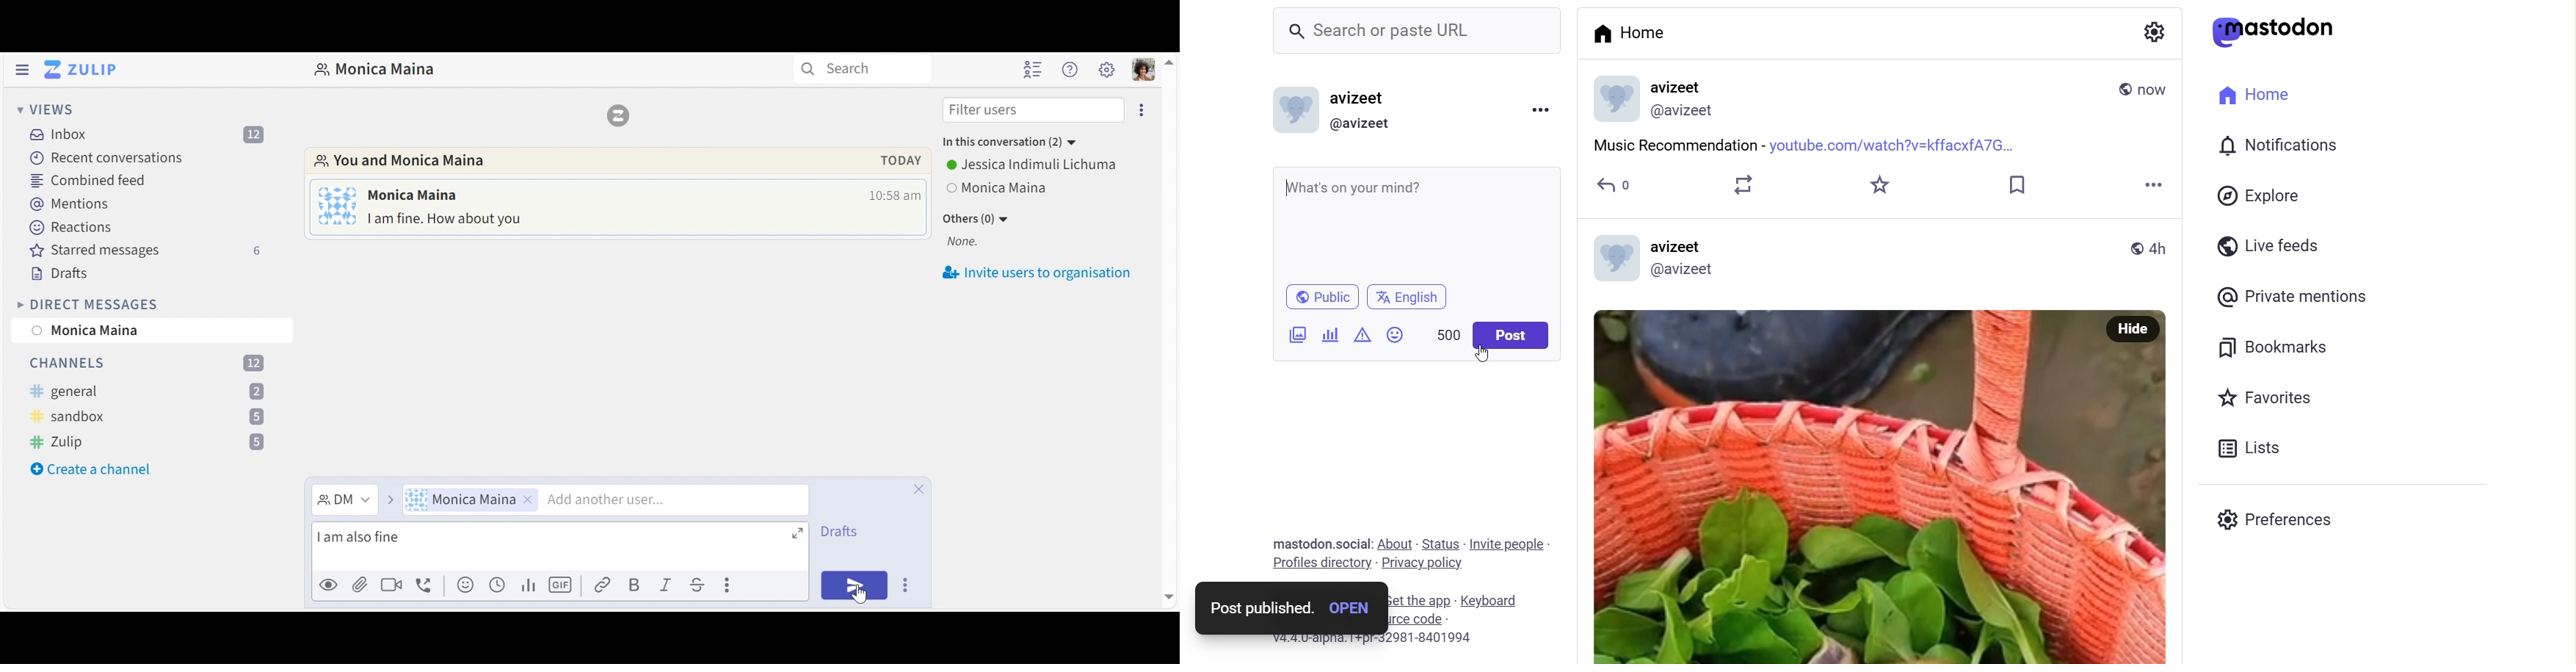 The height and width of the screenshot is (672, 2576). I want to click on avizeet, so click(1370, 100).